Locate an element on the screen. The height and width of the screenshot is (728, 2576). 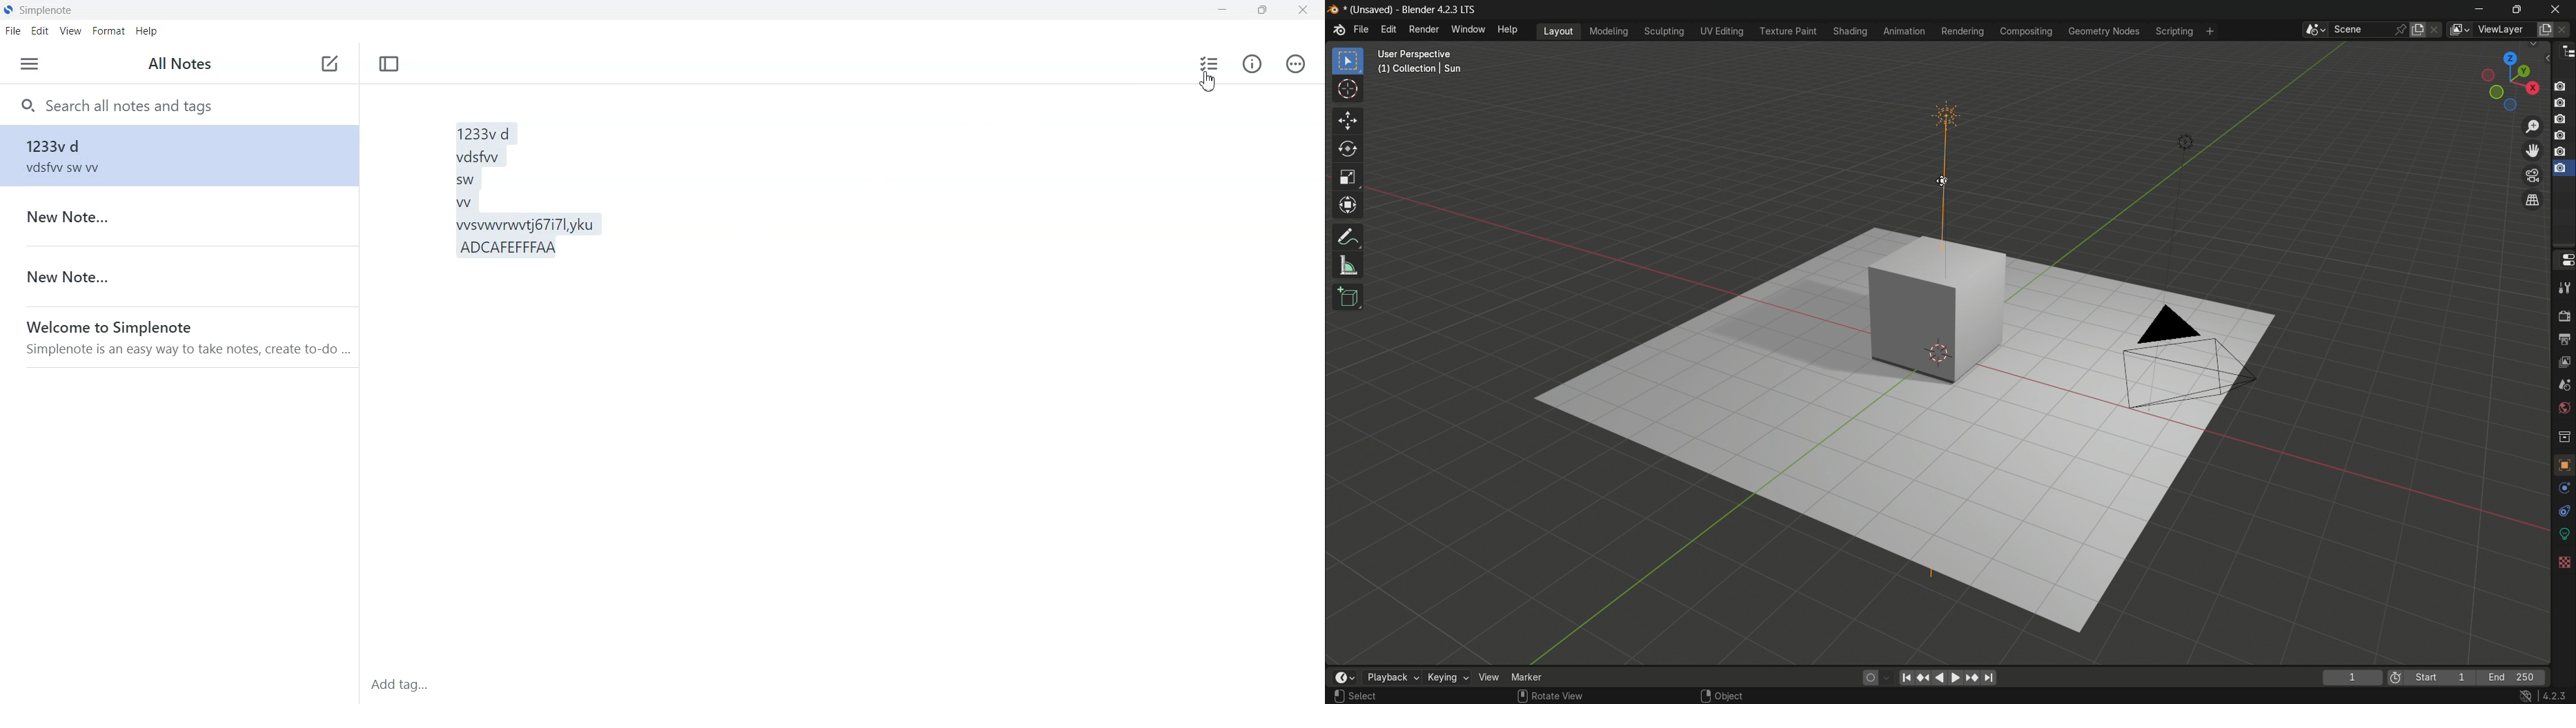
Info is located at coordinates (1252, 66).